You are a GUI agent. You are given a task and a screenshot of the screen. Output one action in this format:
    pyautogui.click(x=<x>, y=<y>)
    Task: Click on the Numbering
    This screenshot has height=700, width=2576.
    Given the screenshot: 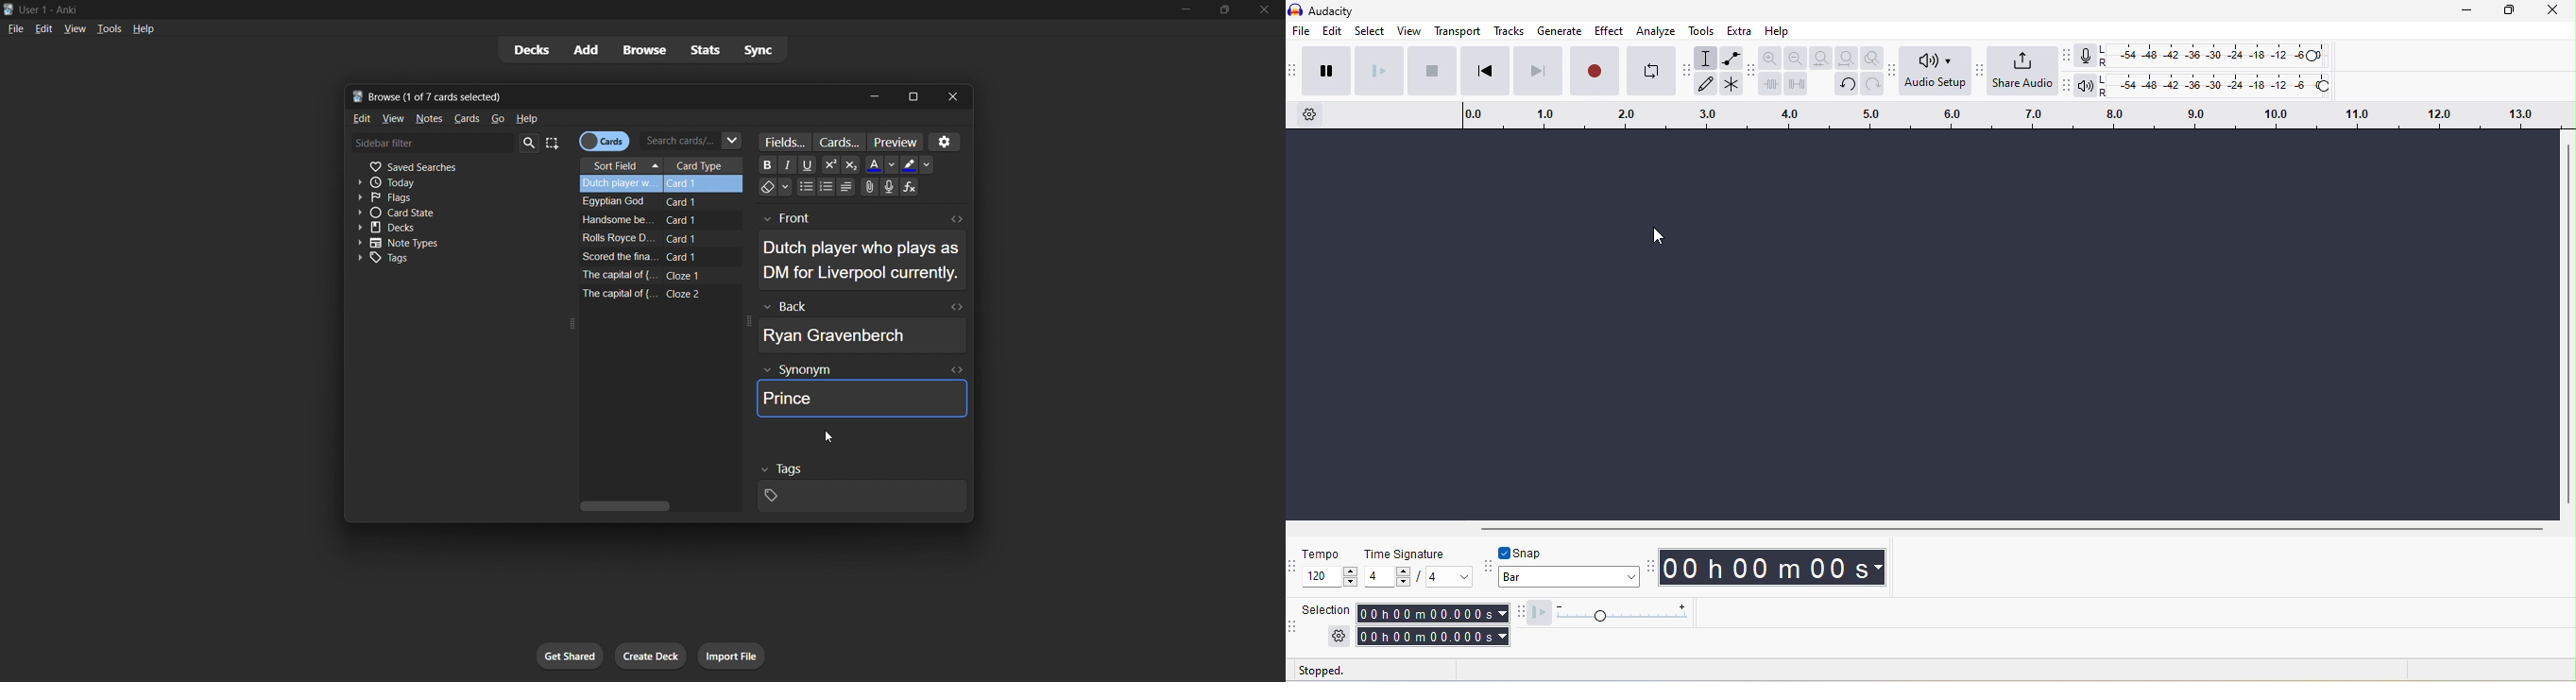 What is the action you would take?
    pyautogui.click(x=825, y=188)
    